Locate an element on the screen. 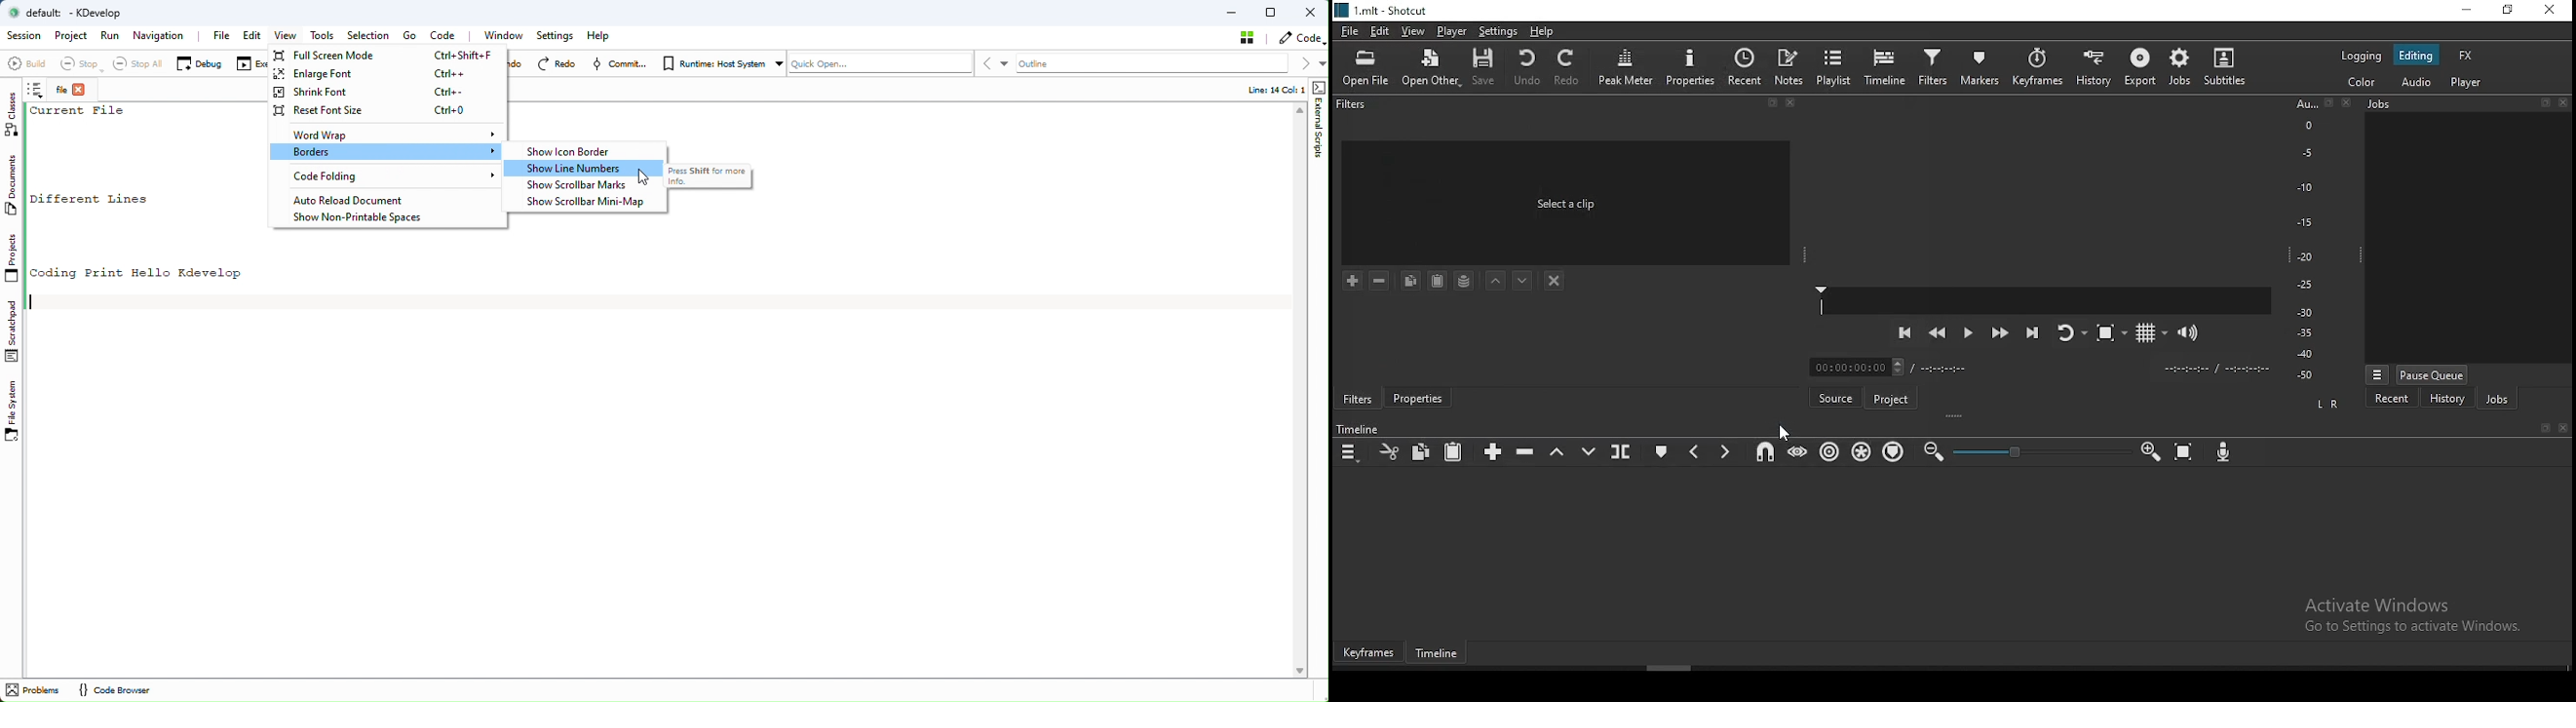 This screenshot has height=728, width=2576. Jobs is located at coordinates (2424, 107).